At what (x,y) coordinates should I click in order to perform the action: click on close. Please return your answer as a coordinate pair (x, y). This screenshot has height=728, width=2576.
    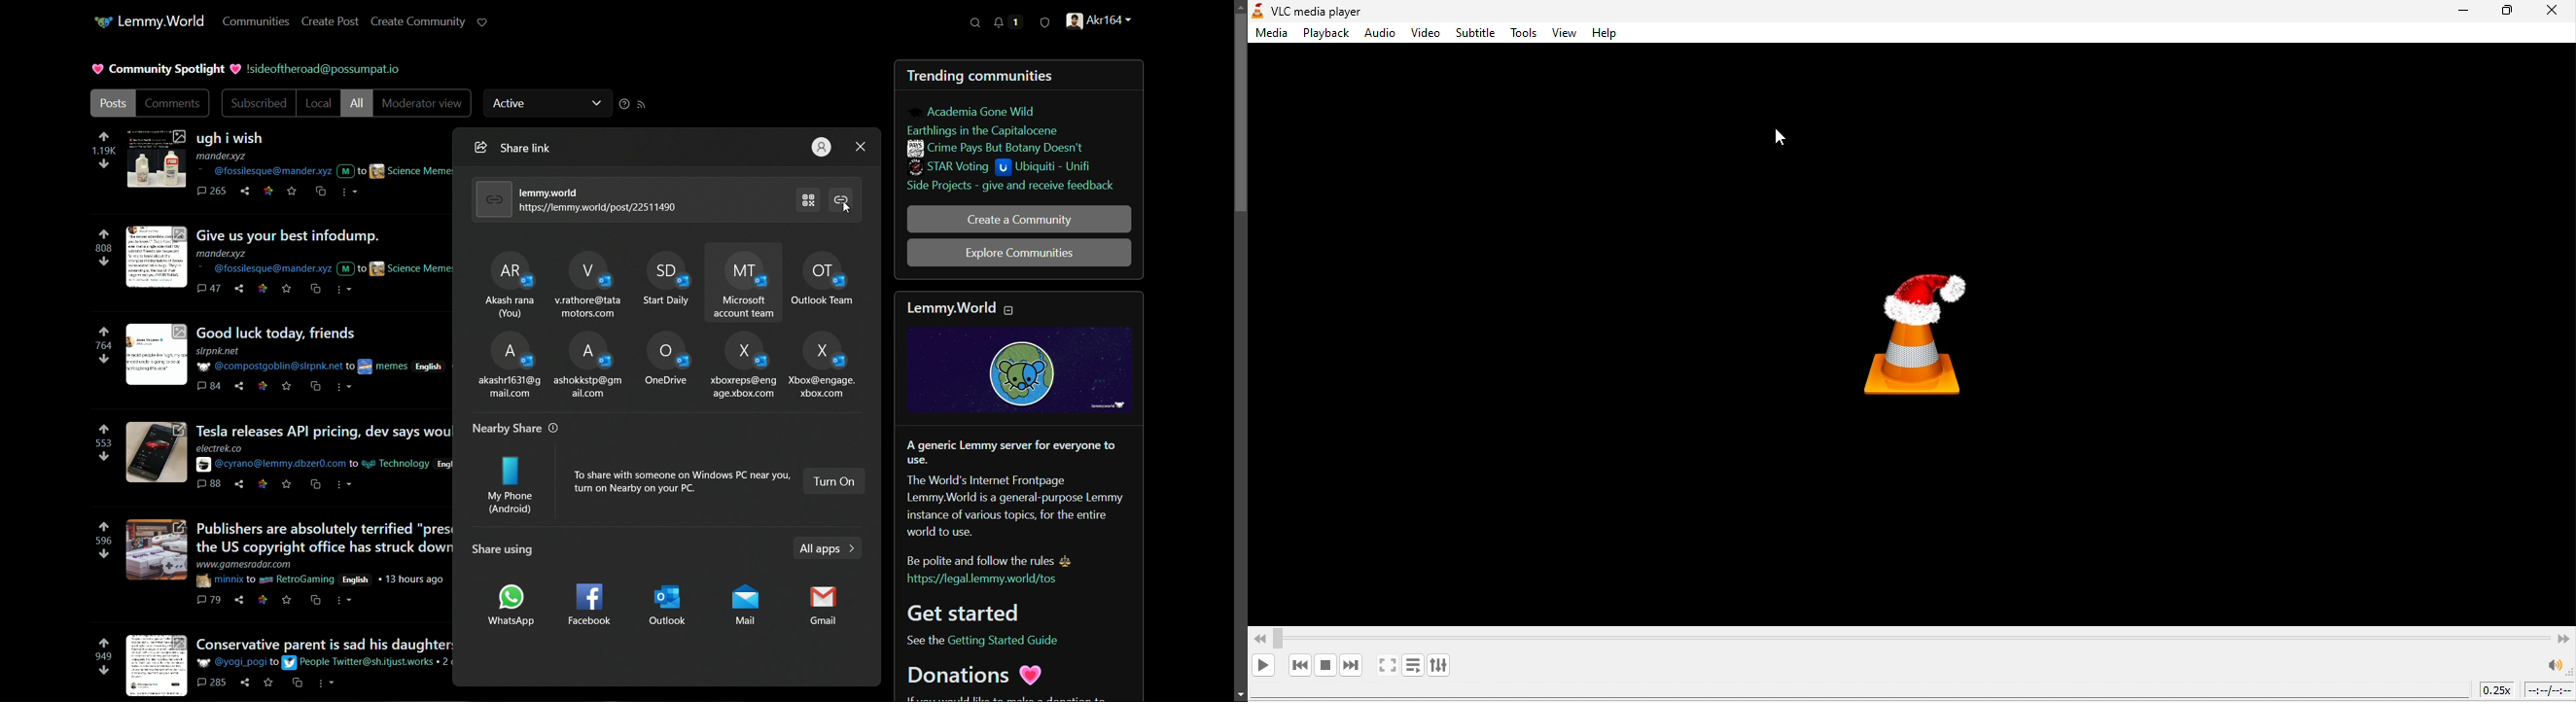
    Looking at the image, I should click on (2553, 12).